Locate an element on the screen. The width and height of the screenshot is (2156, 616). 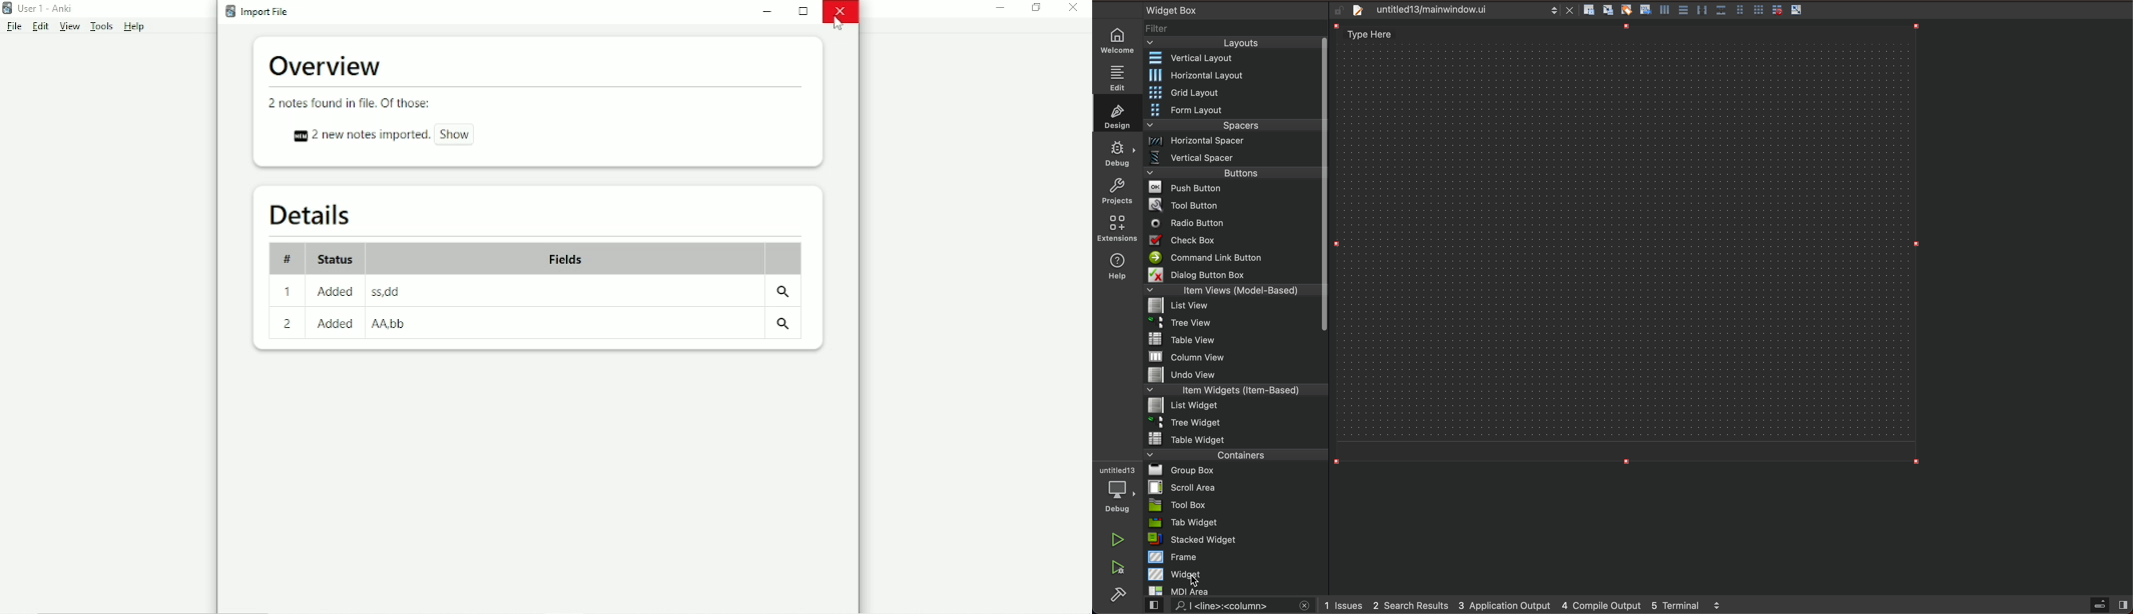
Close is located at coordinates (1074, 8).